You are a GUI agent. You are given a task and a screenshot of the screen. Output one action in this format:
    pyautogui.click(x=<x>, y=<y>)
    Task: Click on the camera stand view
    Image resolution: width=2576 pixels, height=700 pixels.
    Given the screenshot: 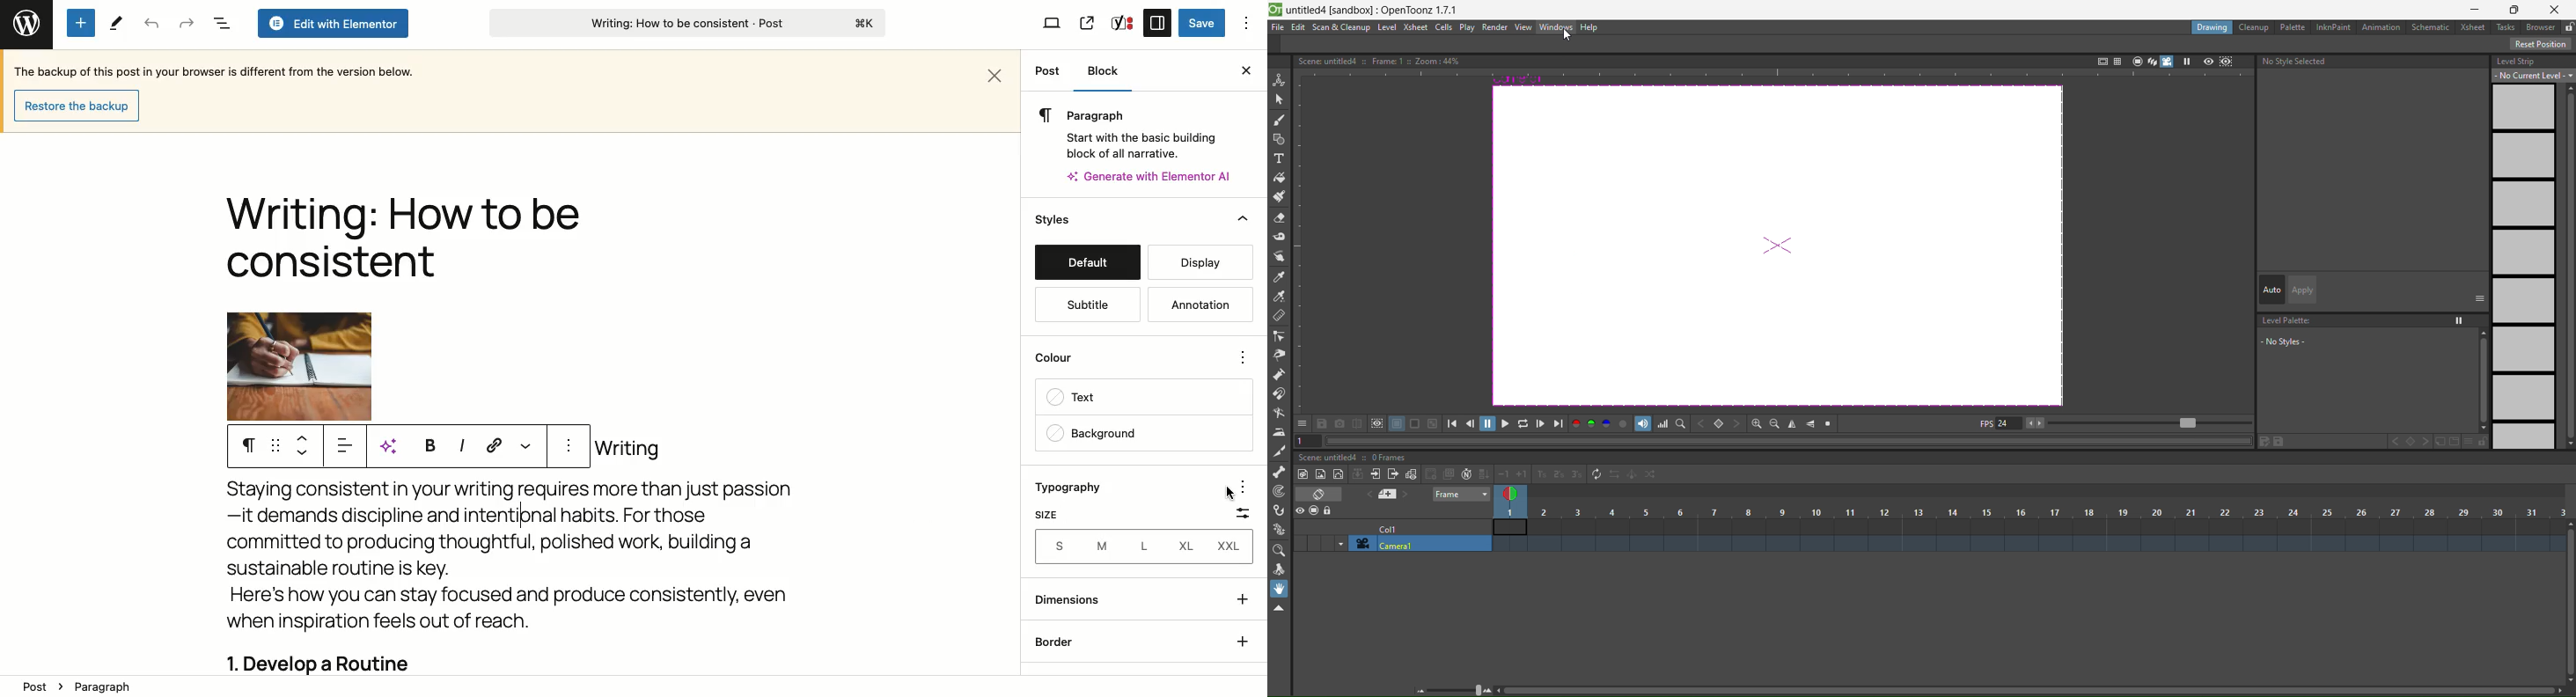 What is the action you would take?
    pyautogui.click(x=2136, y=60)
    